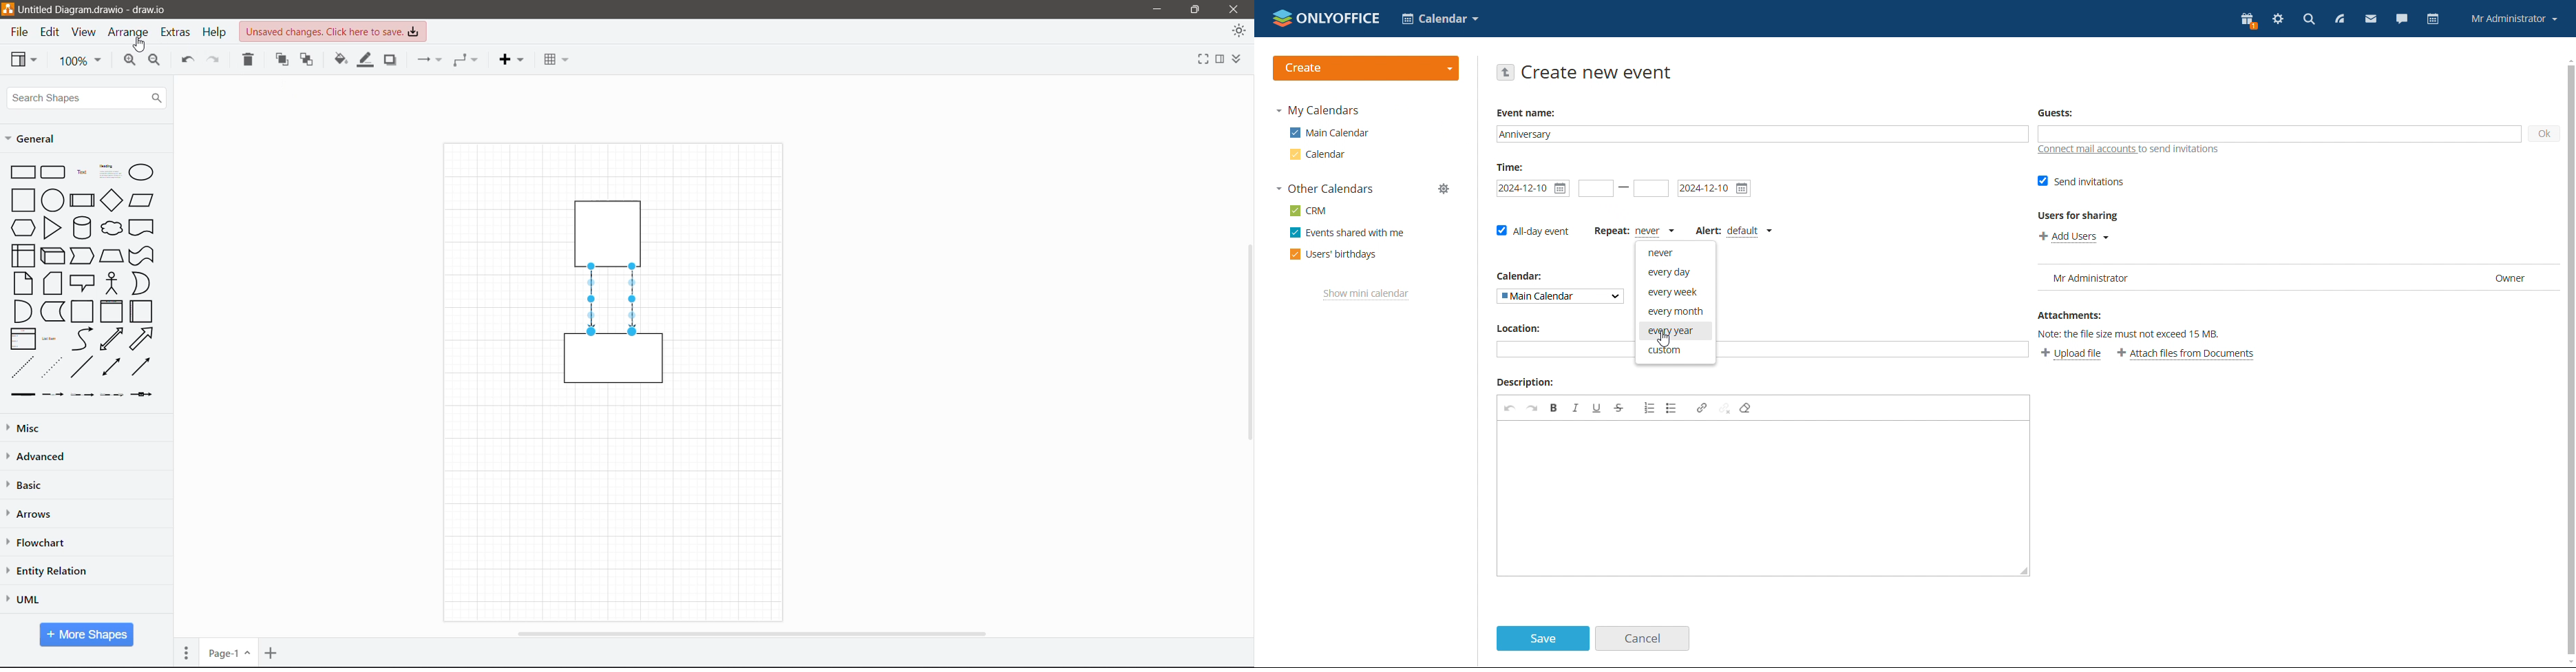 This screenshot has height=672, width=2576. Describe the element at coordinates (1747, 408) in the screenshot. I see `remove format` at that location.